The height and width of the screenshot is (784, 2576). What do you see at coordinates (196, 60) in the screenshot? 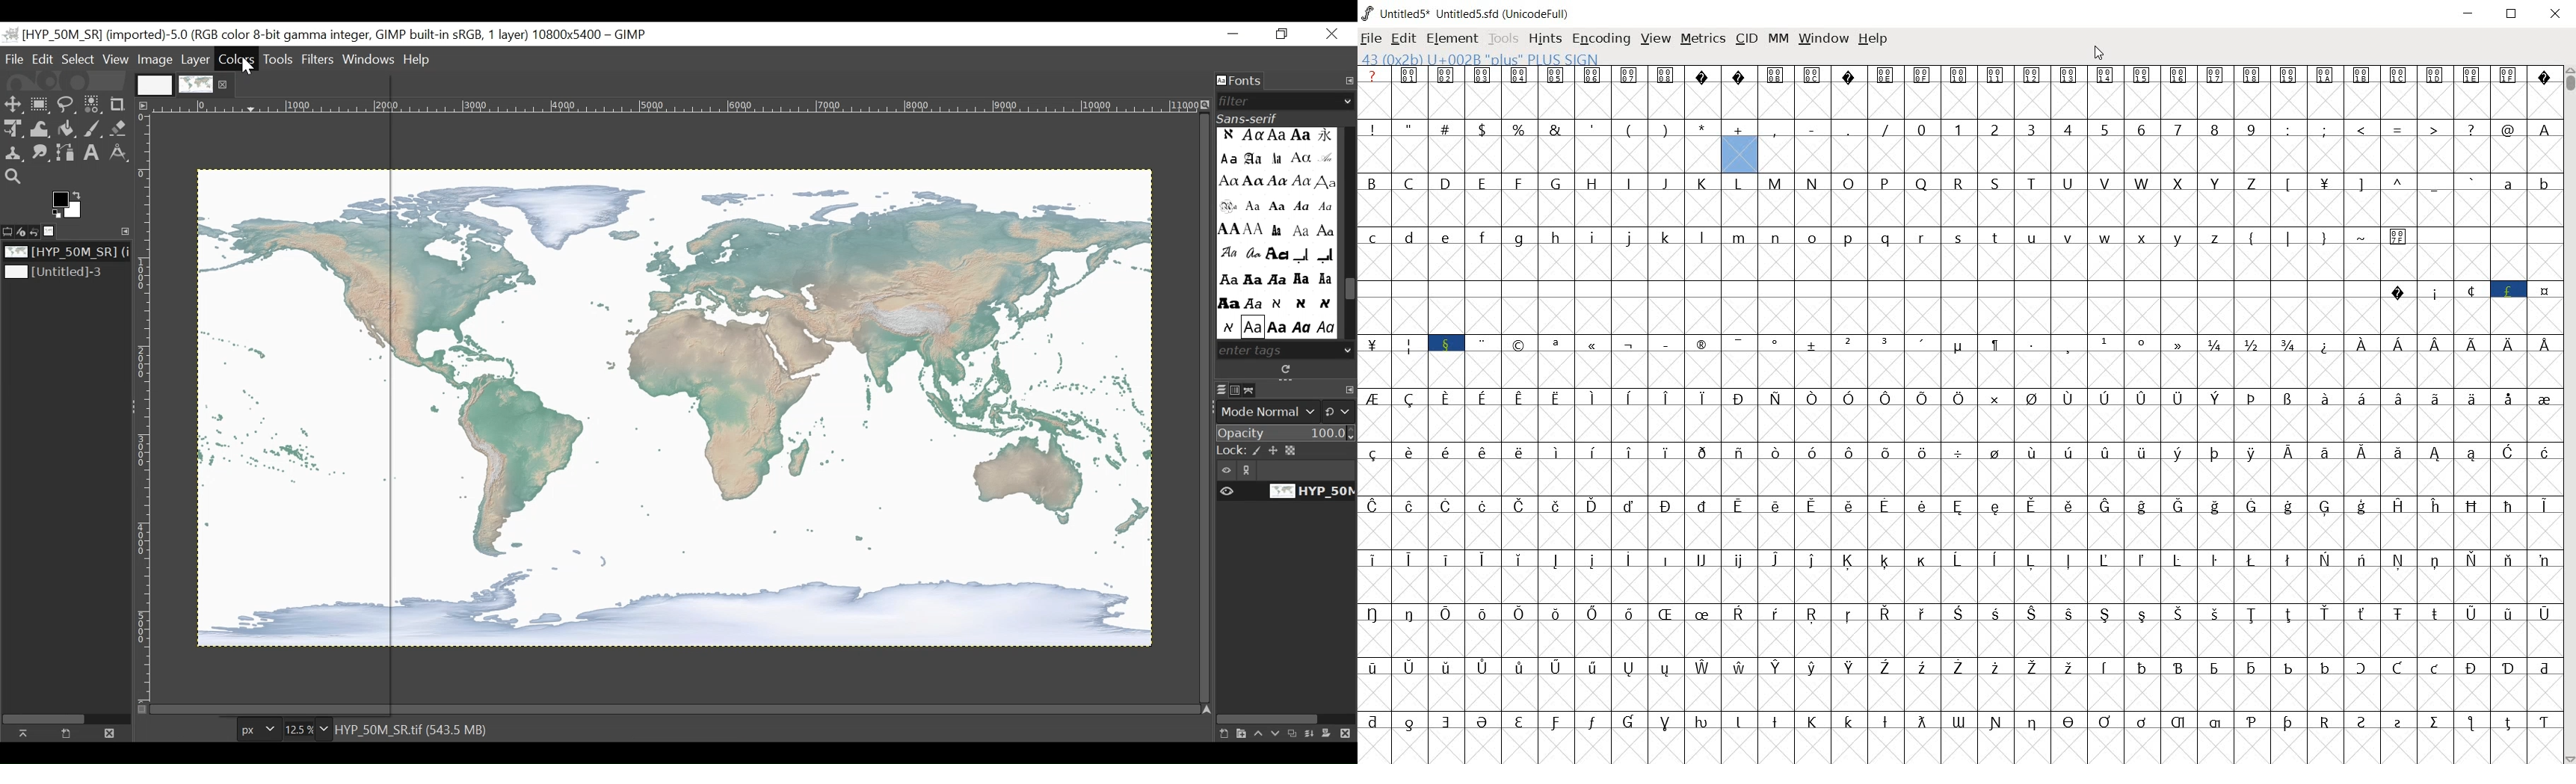
I see `Layer` at bounding box center [196, 60].